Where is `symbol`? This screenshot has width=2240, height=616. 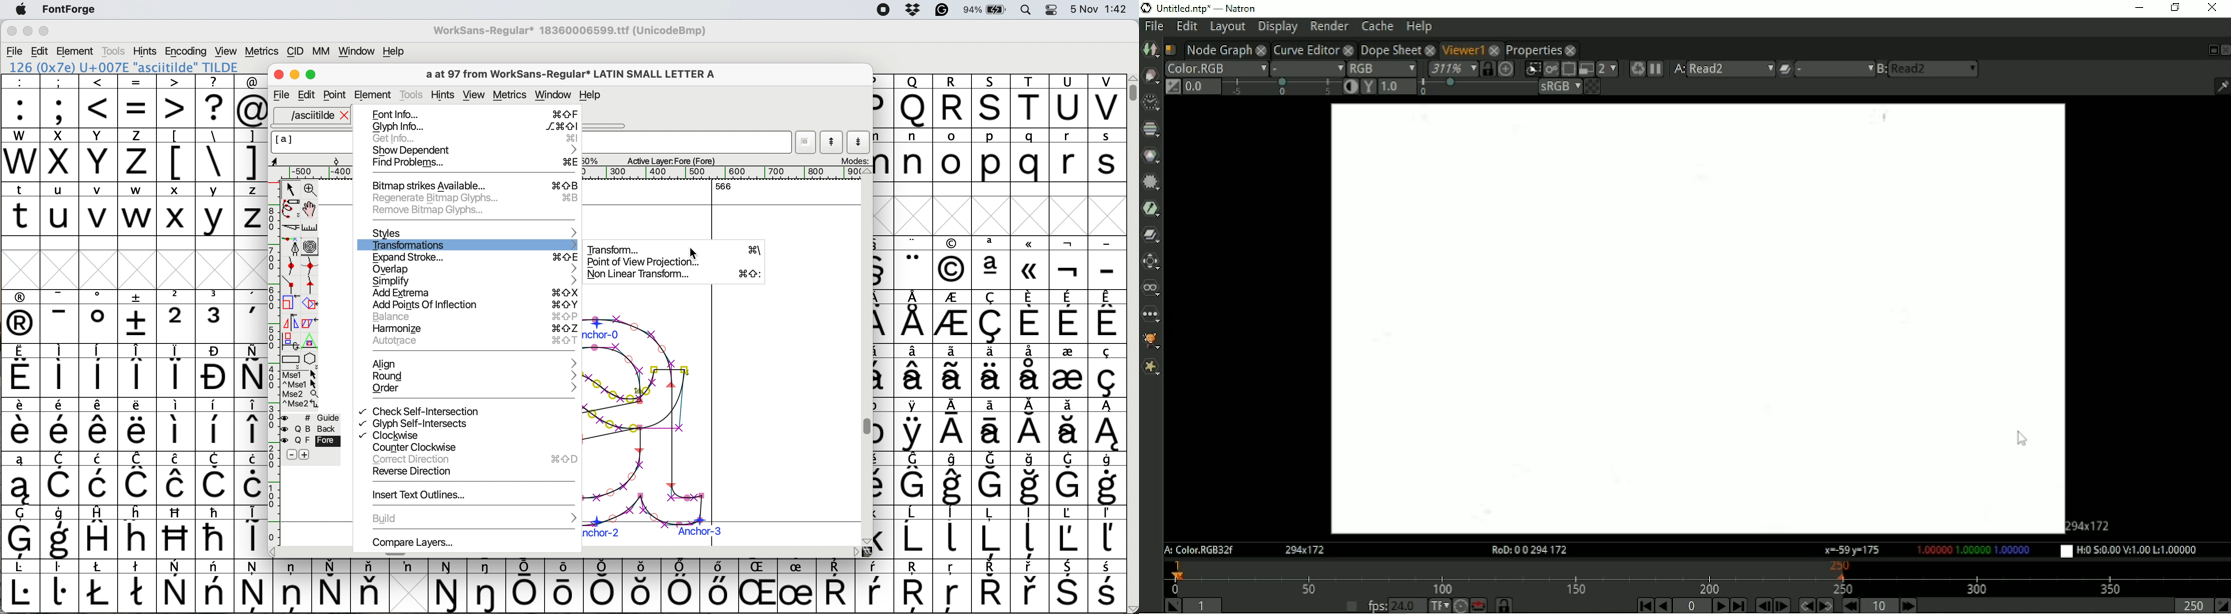
symbol is located at coordinates (21, 532).